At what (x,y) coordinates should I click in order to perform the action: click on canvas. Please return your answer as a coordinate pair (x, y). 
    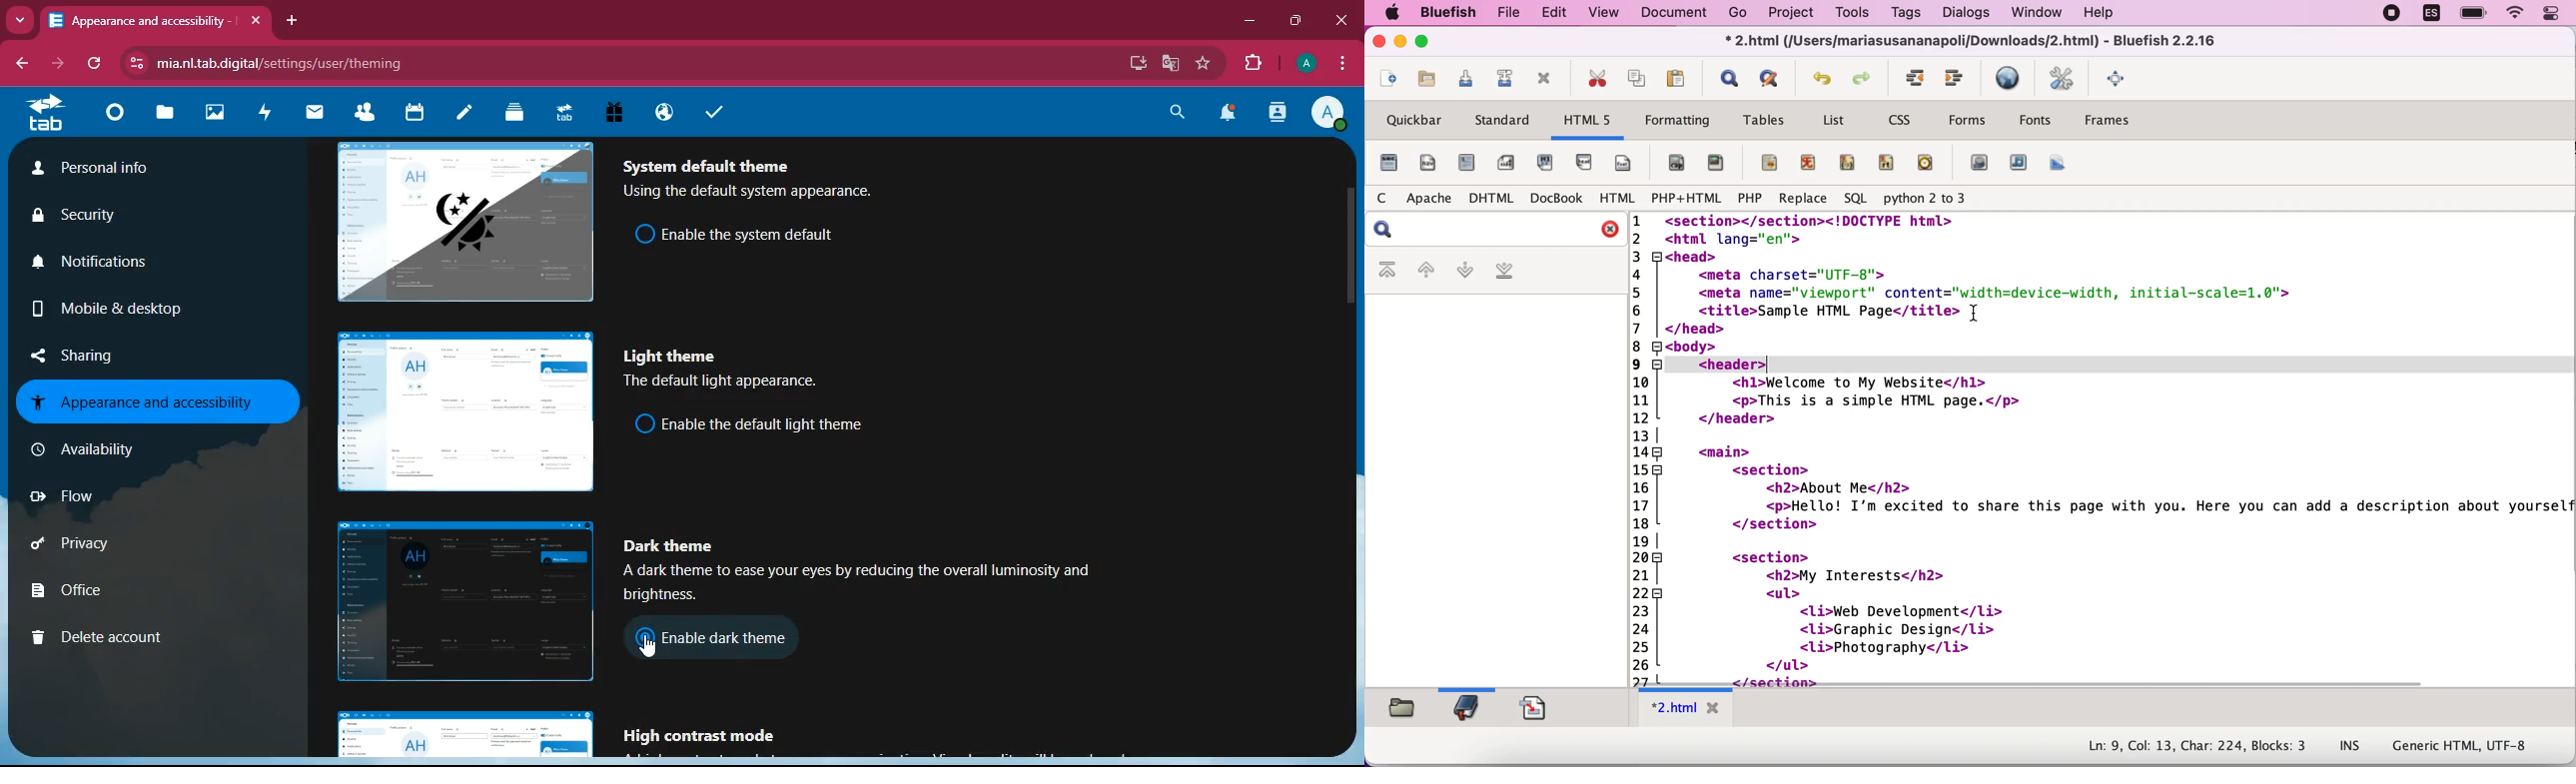
    Looking at the image, I should click on (2060, 163).